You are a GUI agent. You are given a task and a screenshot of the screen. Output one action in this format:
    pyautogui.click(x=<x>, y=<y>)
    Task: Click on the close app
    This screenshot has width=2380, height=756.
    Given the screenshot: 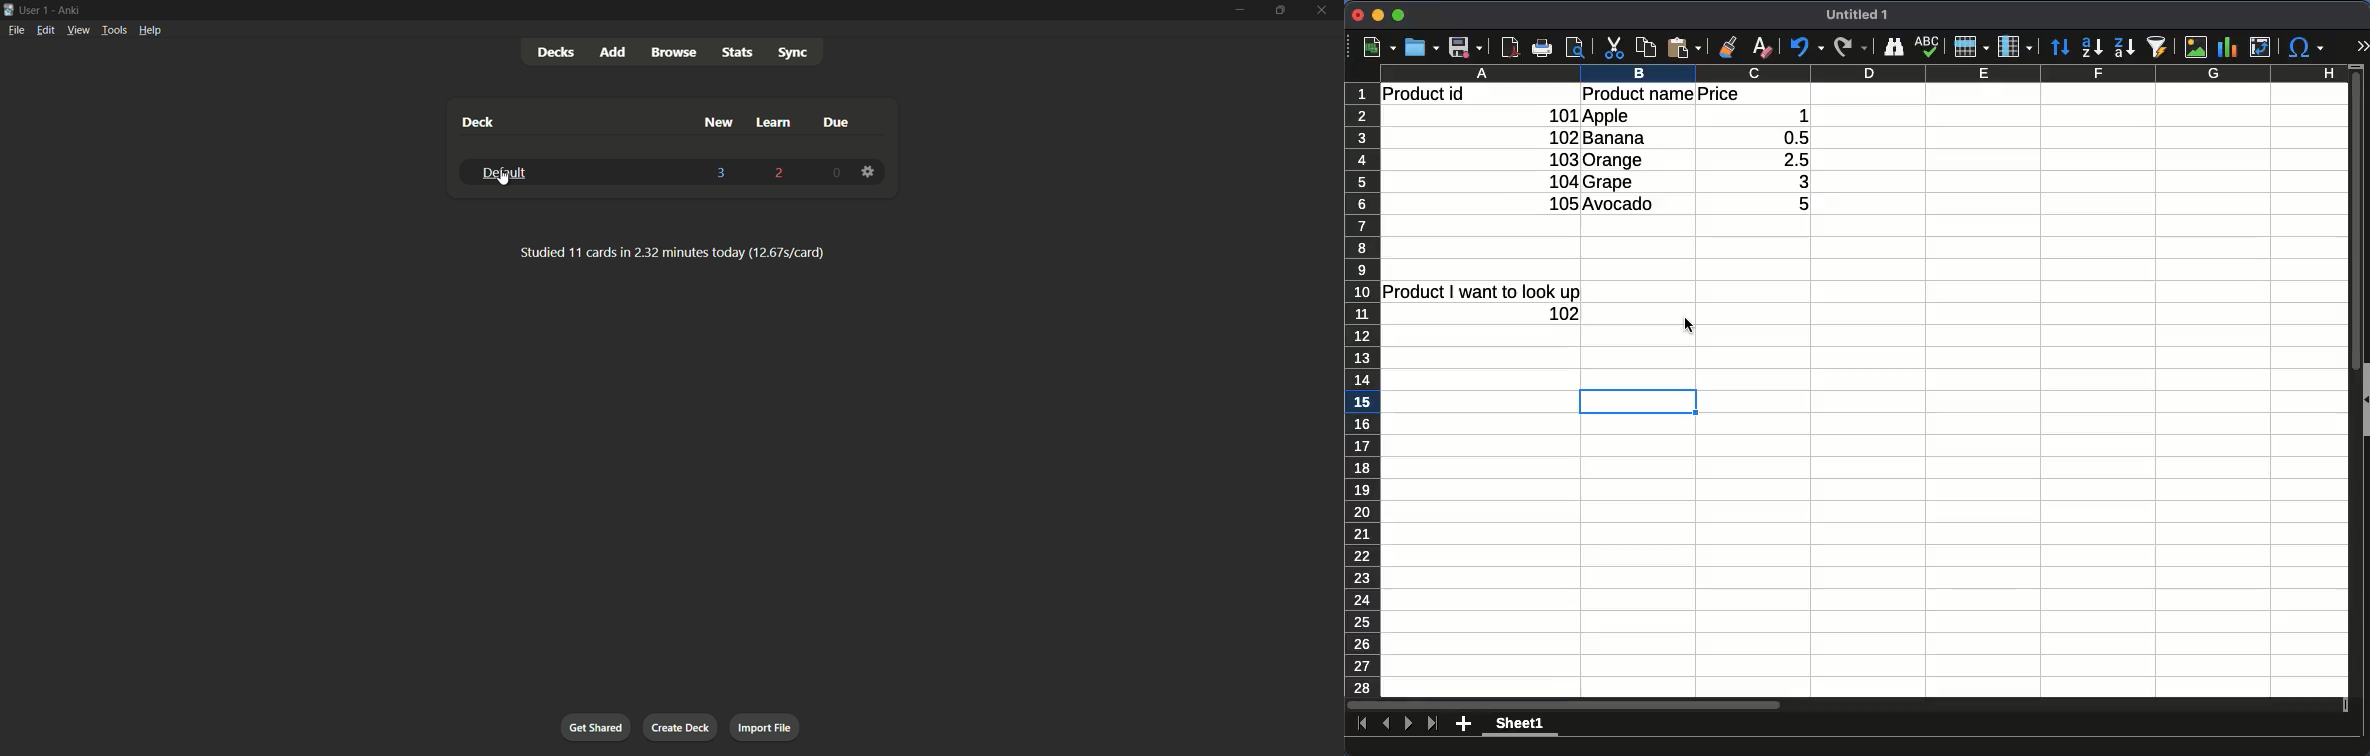 What is the action you would take?
    pyautogui.click(x=1324, y=10)
    